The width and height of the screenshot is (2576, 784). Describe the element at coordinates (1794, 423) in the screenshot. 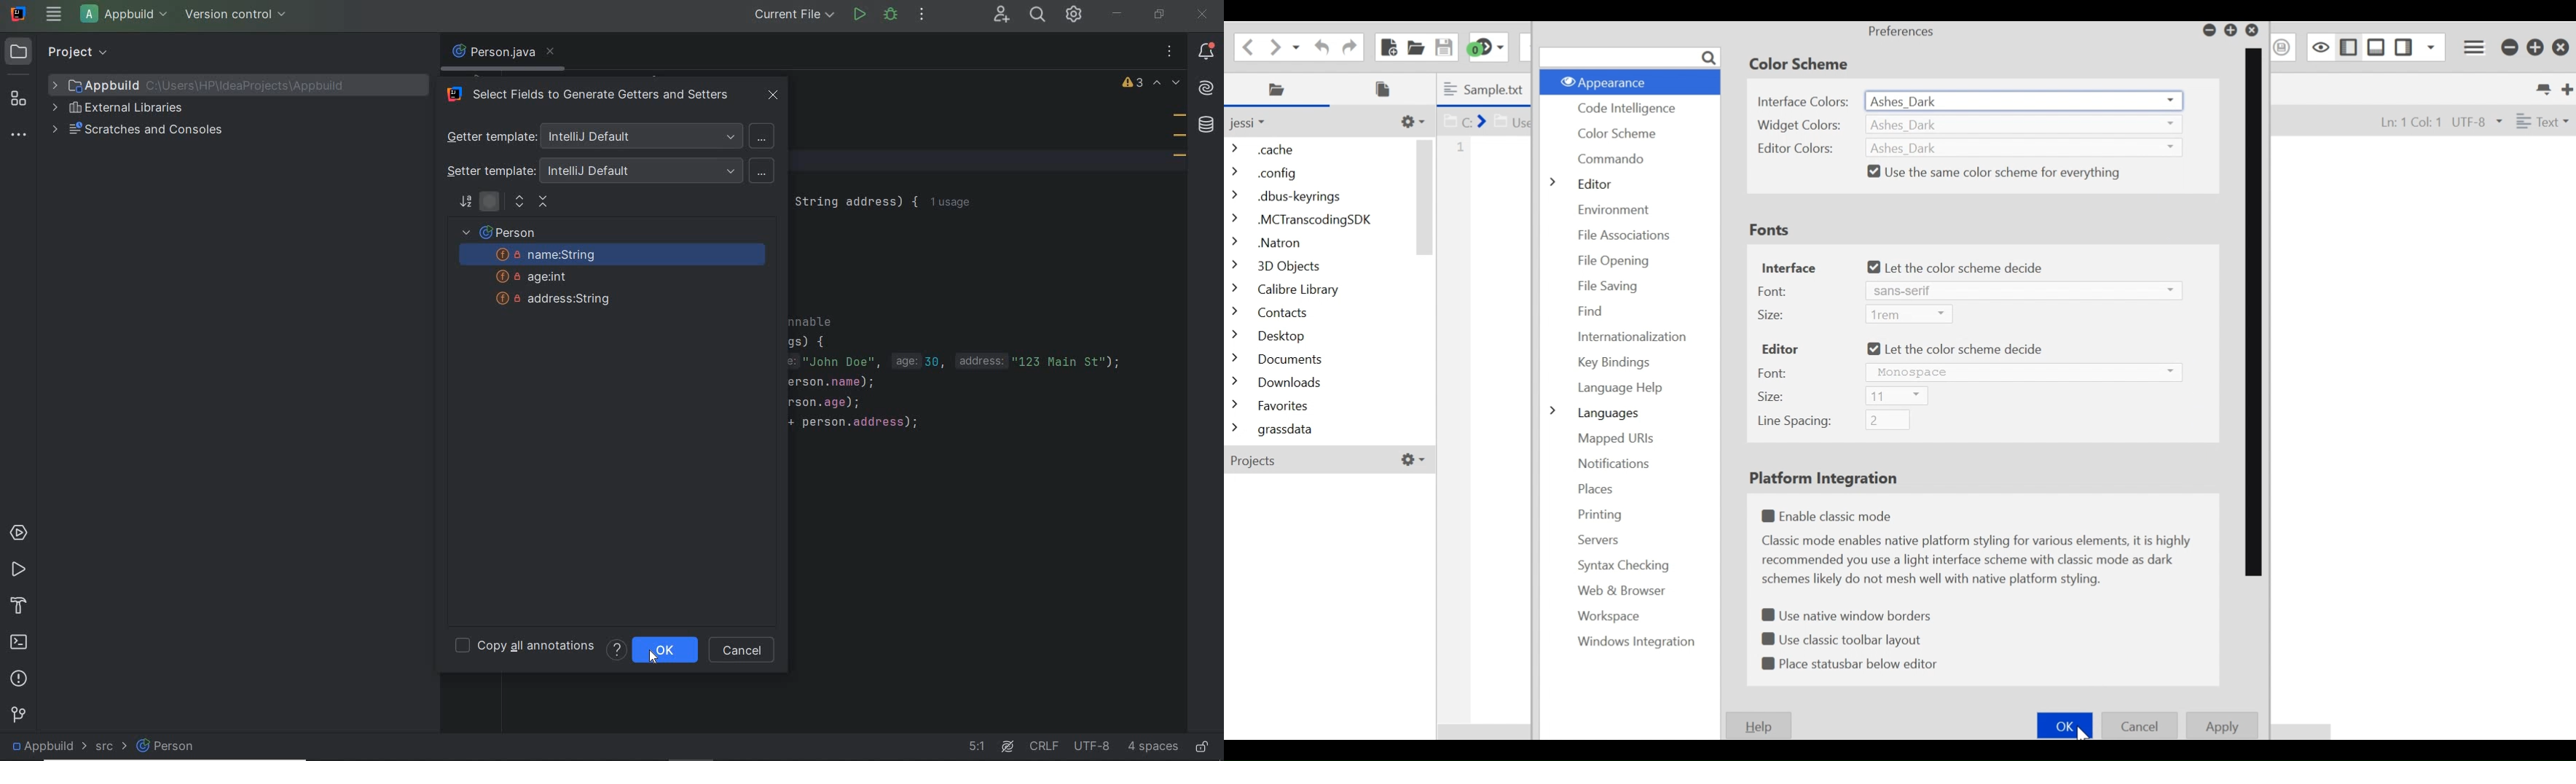

I see `Line spacing` at that location.